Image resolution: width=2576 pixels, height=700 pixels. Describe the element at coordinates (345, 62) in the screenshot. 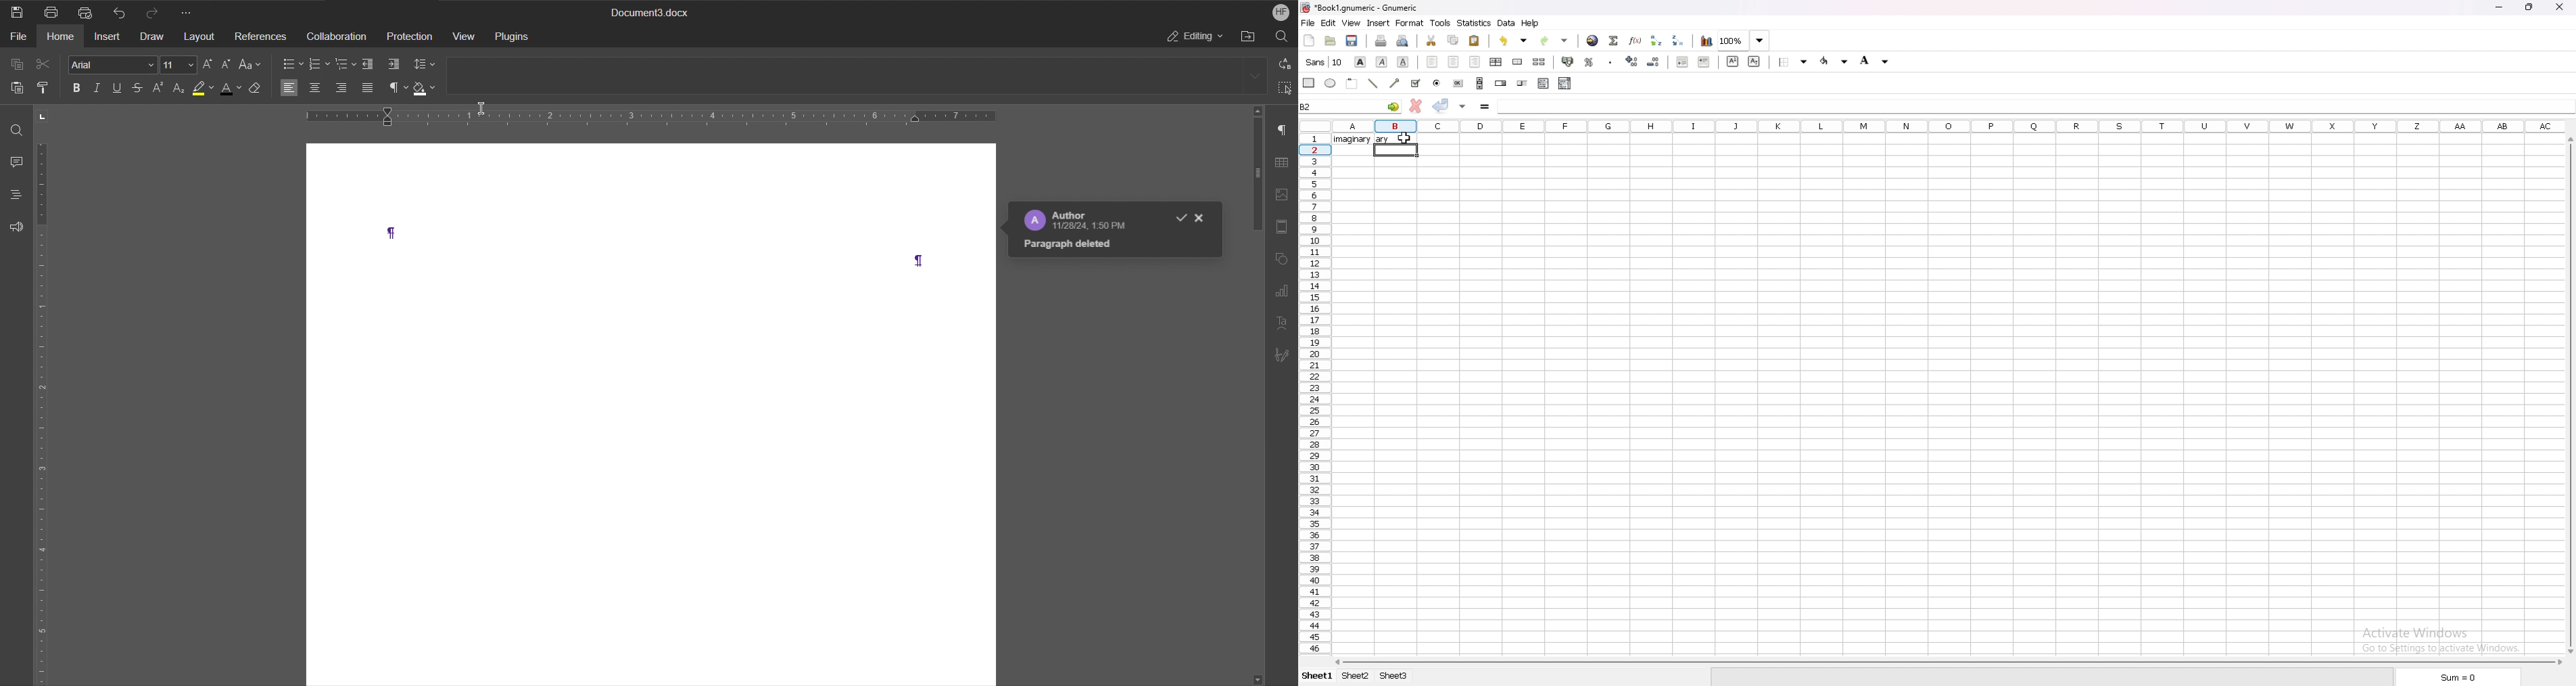

I see `Multilevel list` at that location.